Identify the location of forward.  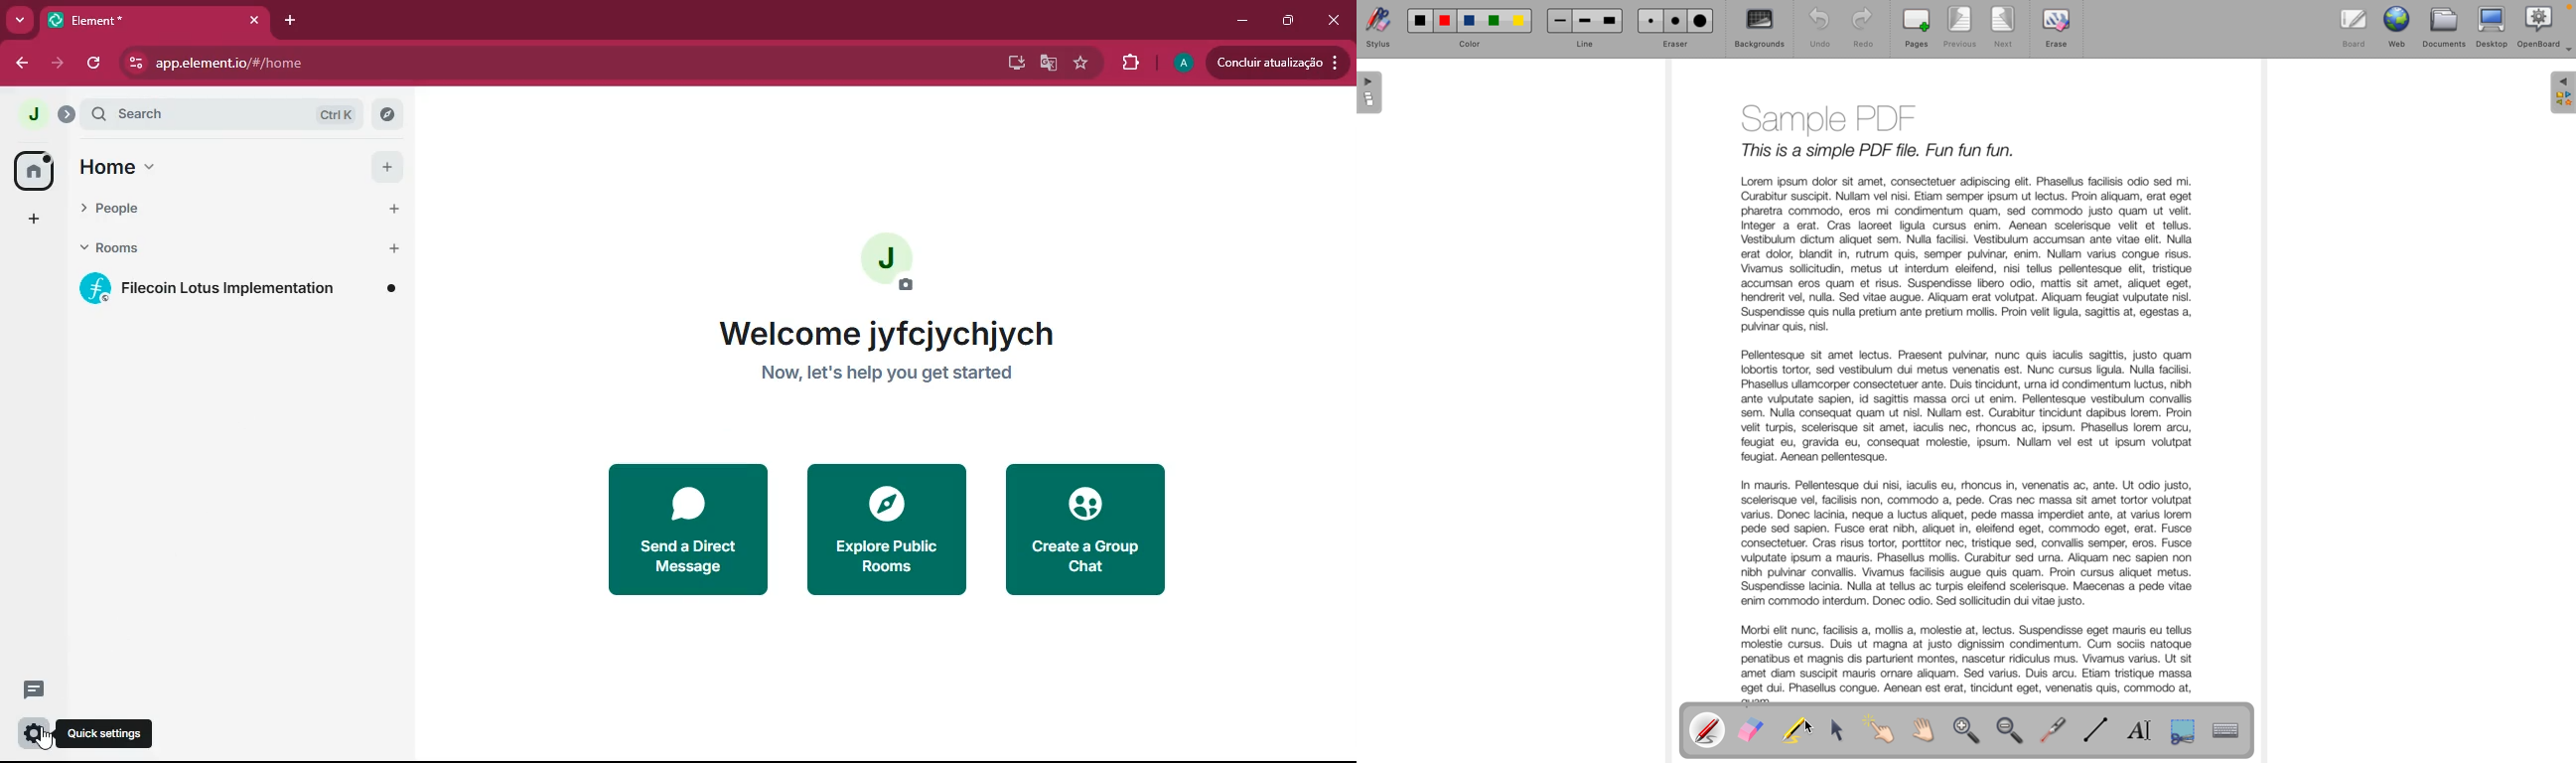
(62, 63).